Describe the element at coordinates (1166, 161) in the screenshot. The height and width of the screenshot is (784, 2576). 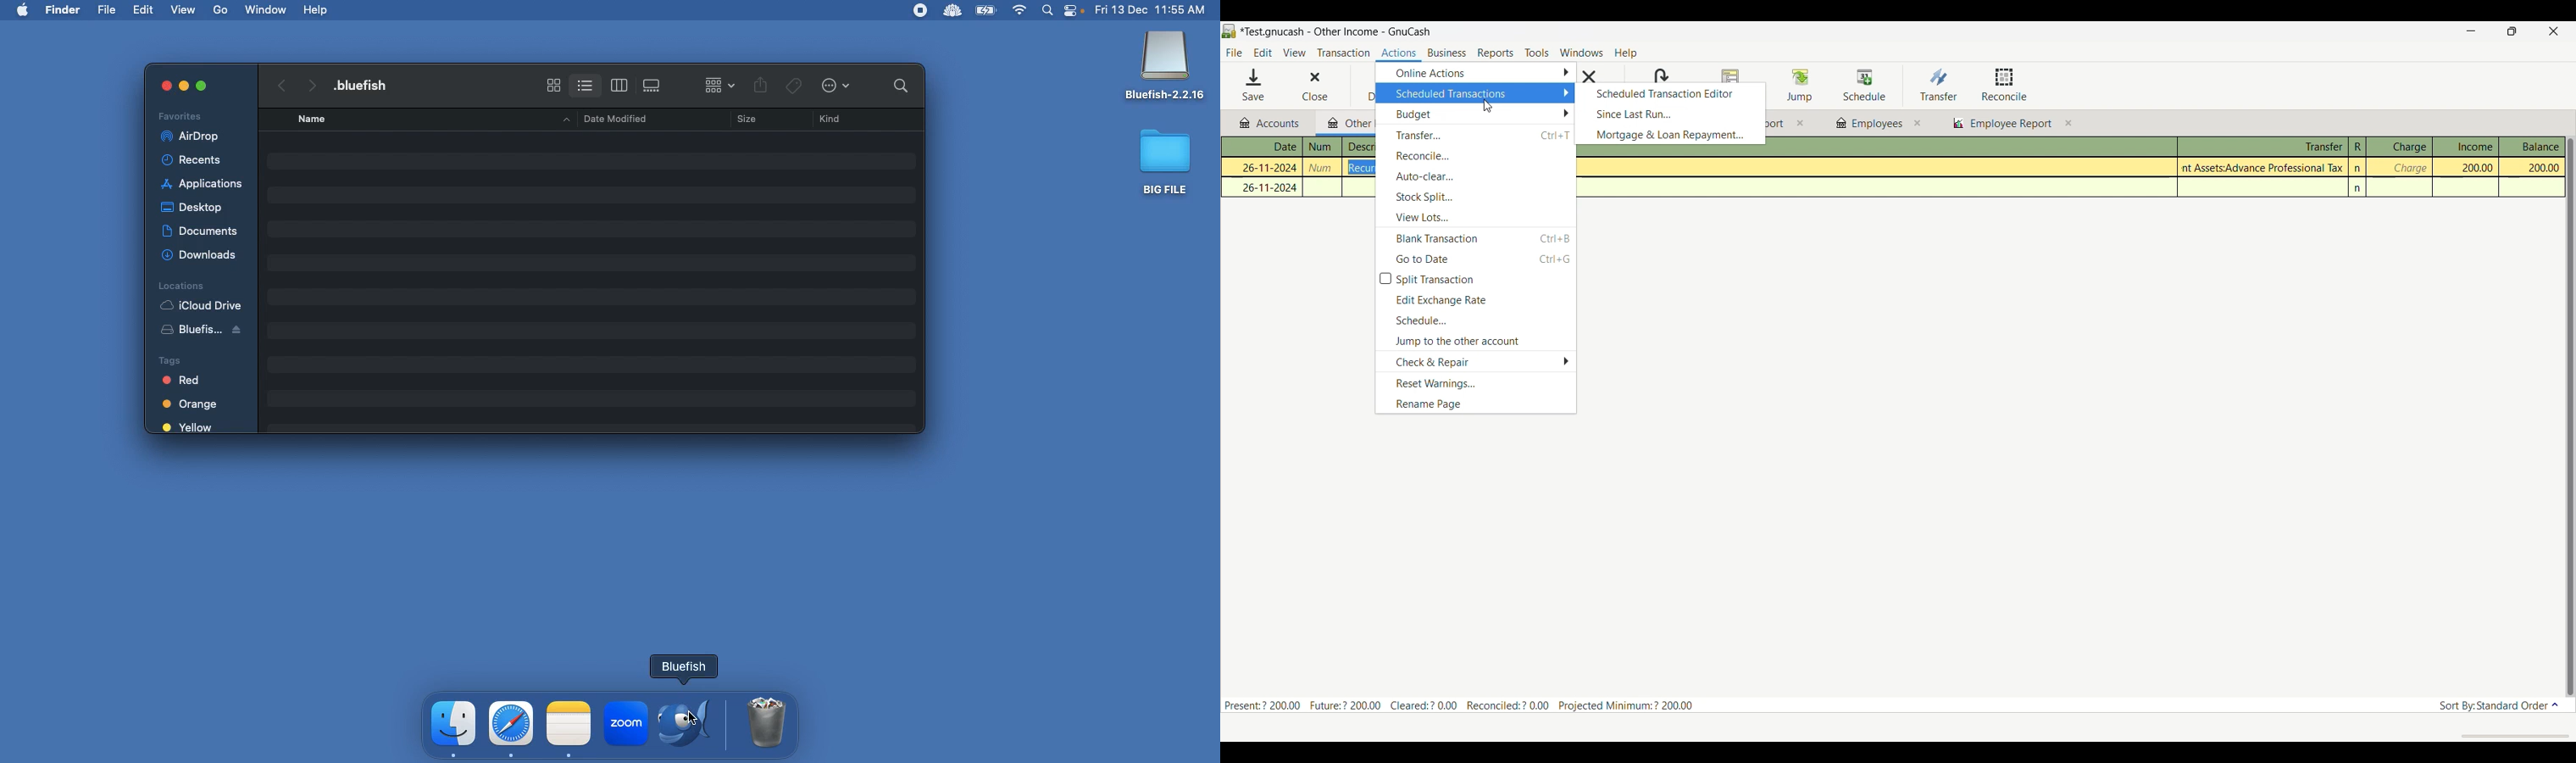
I see `Big file` at that location.